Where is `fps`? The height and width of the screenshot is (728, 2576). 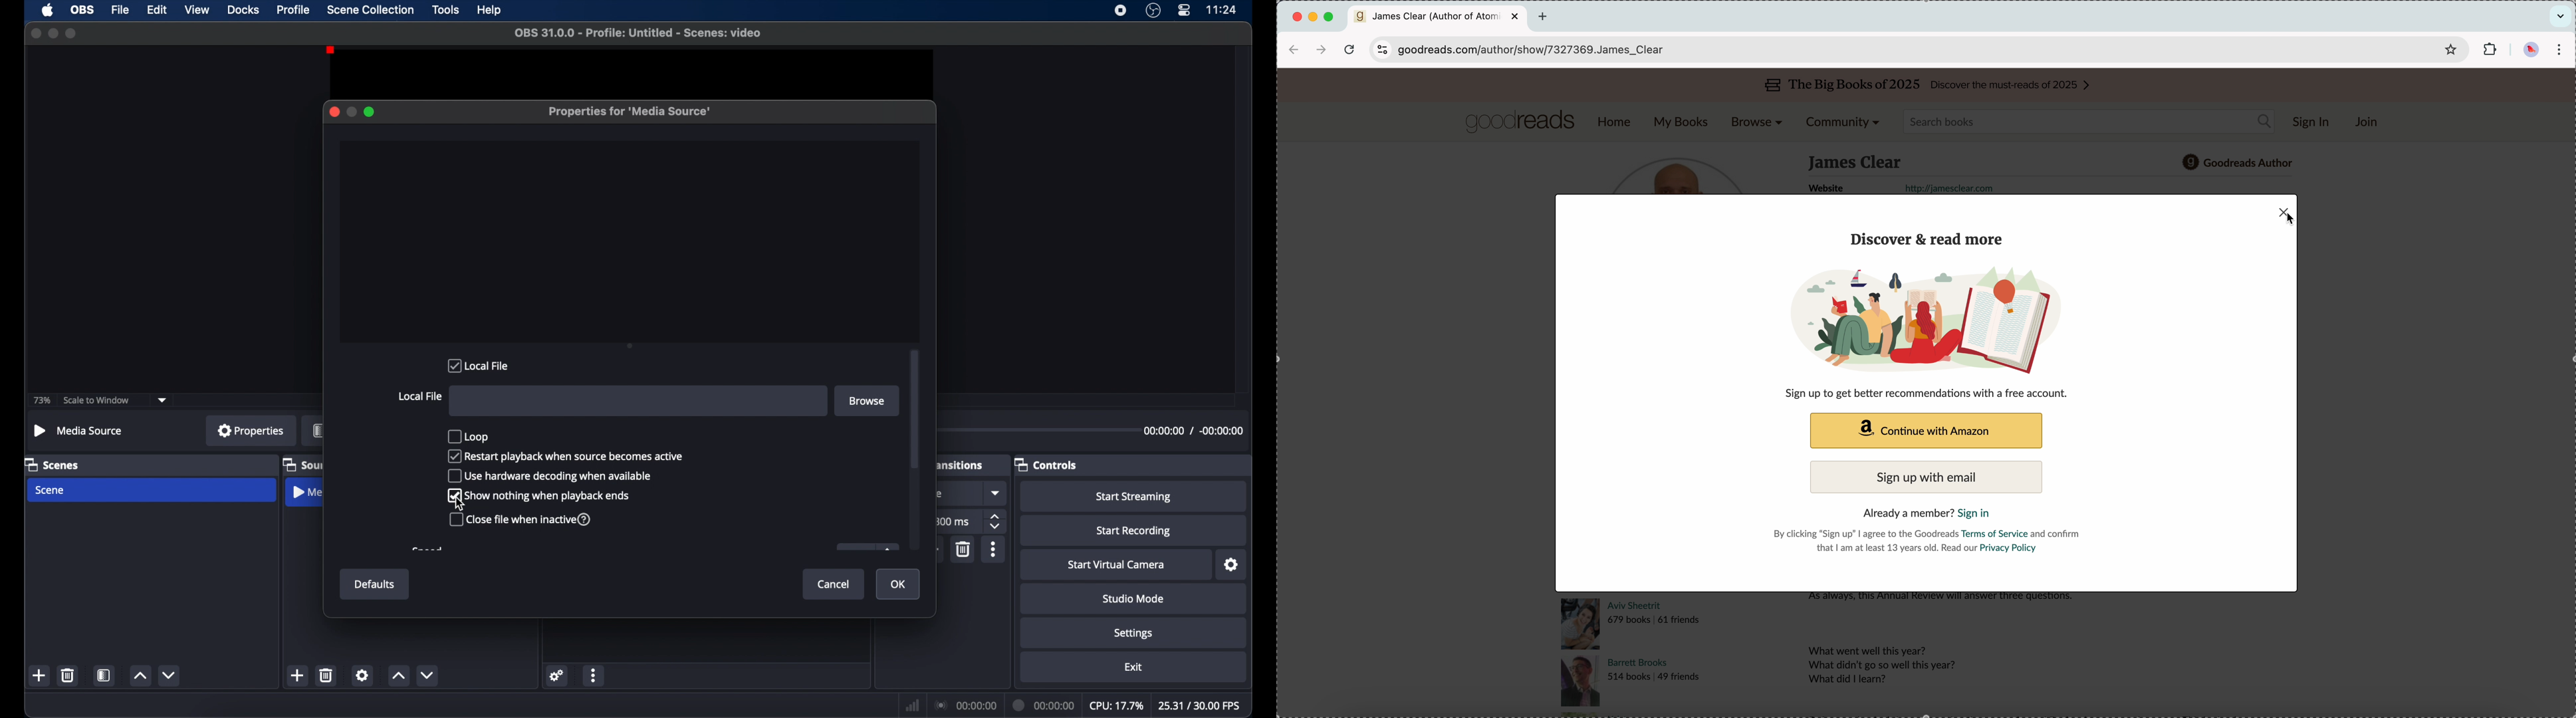
fps is located at coordinates (1199, 705).